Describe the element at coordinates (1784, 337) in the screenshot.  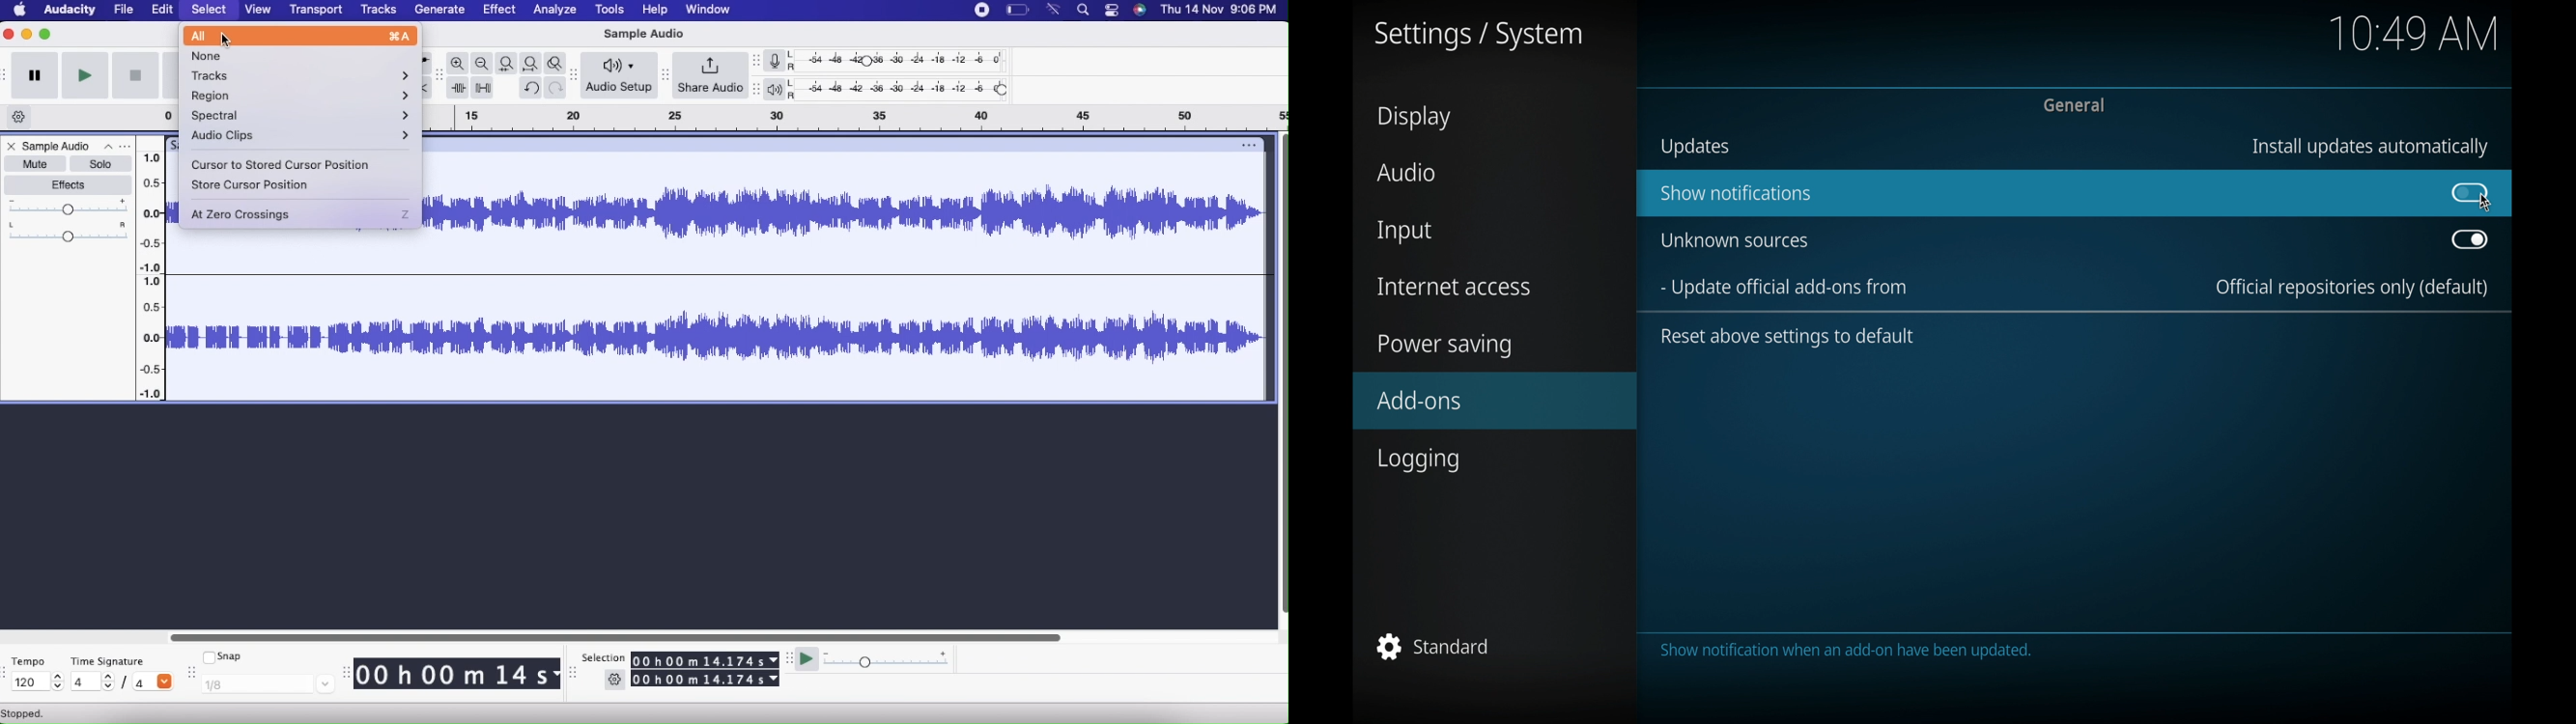
I see `reset above settings to default` at that location.